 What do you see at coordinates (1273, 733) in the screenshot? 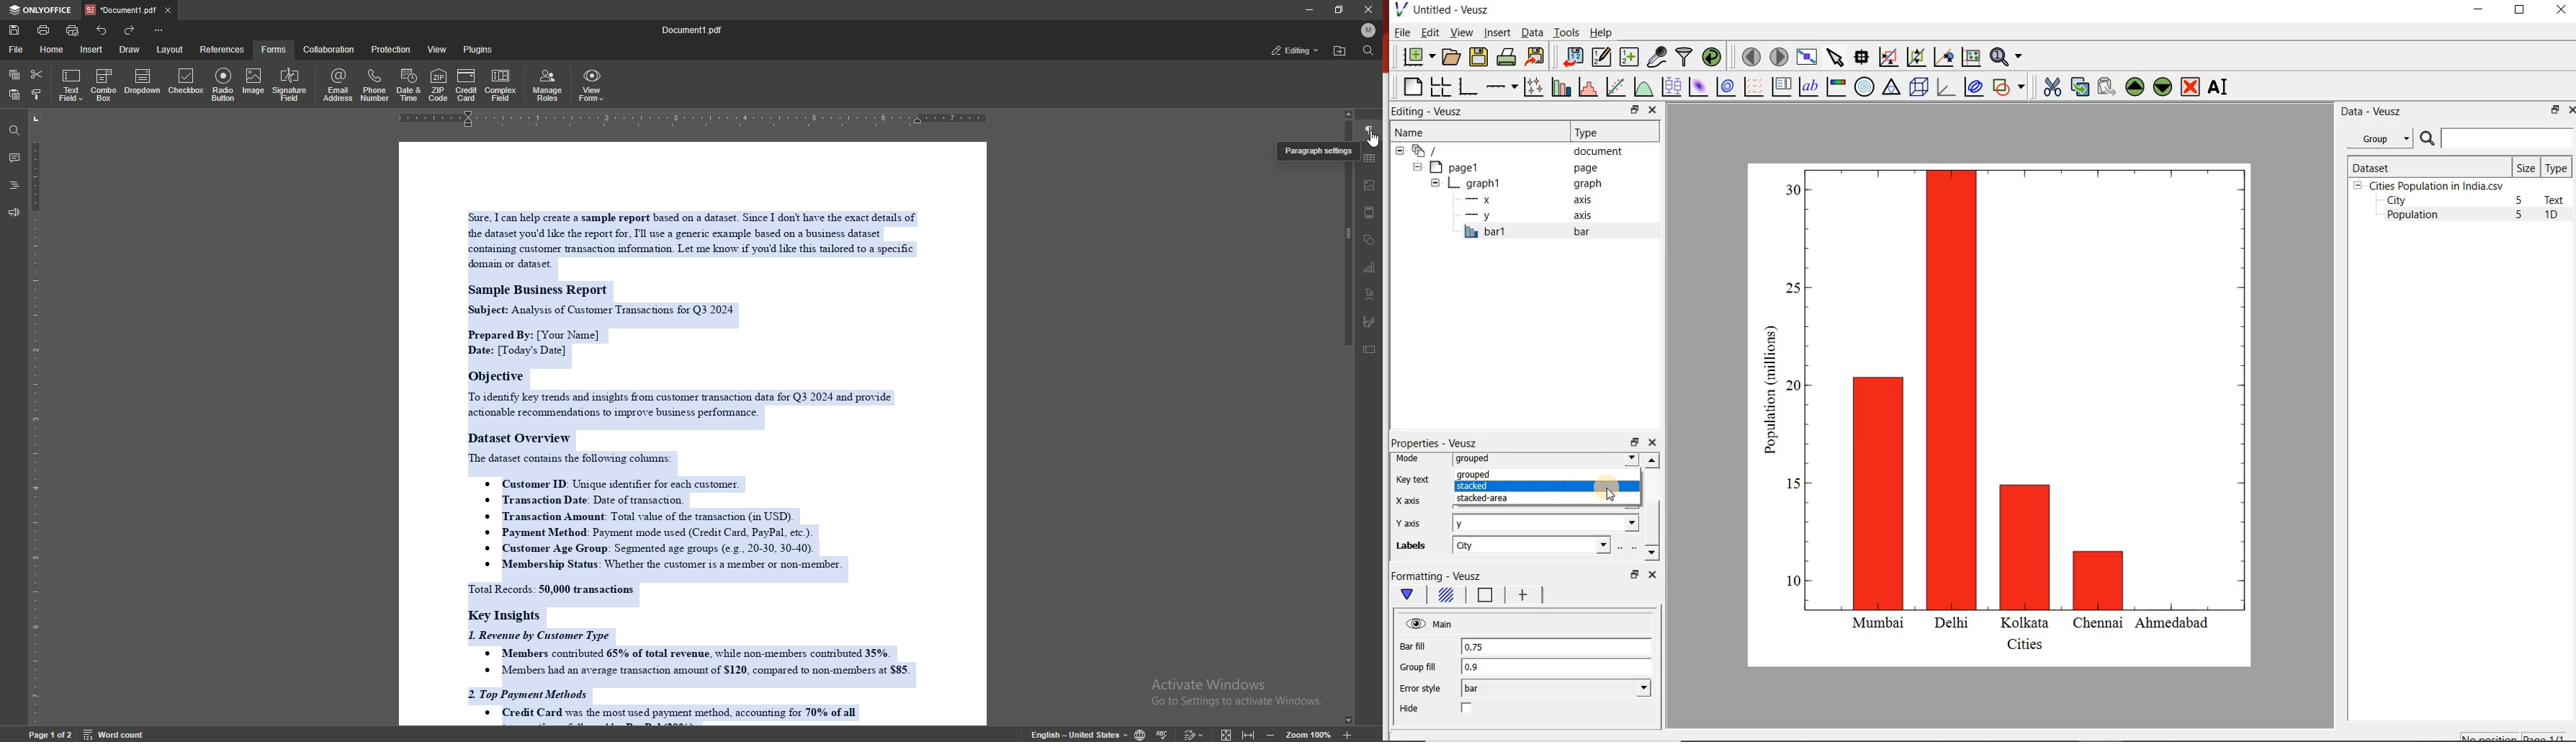
I see `zoom out` at bounding box center [1273, 733].